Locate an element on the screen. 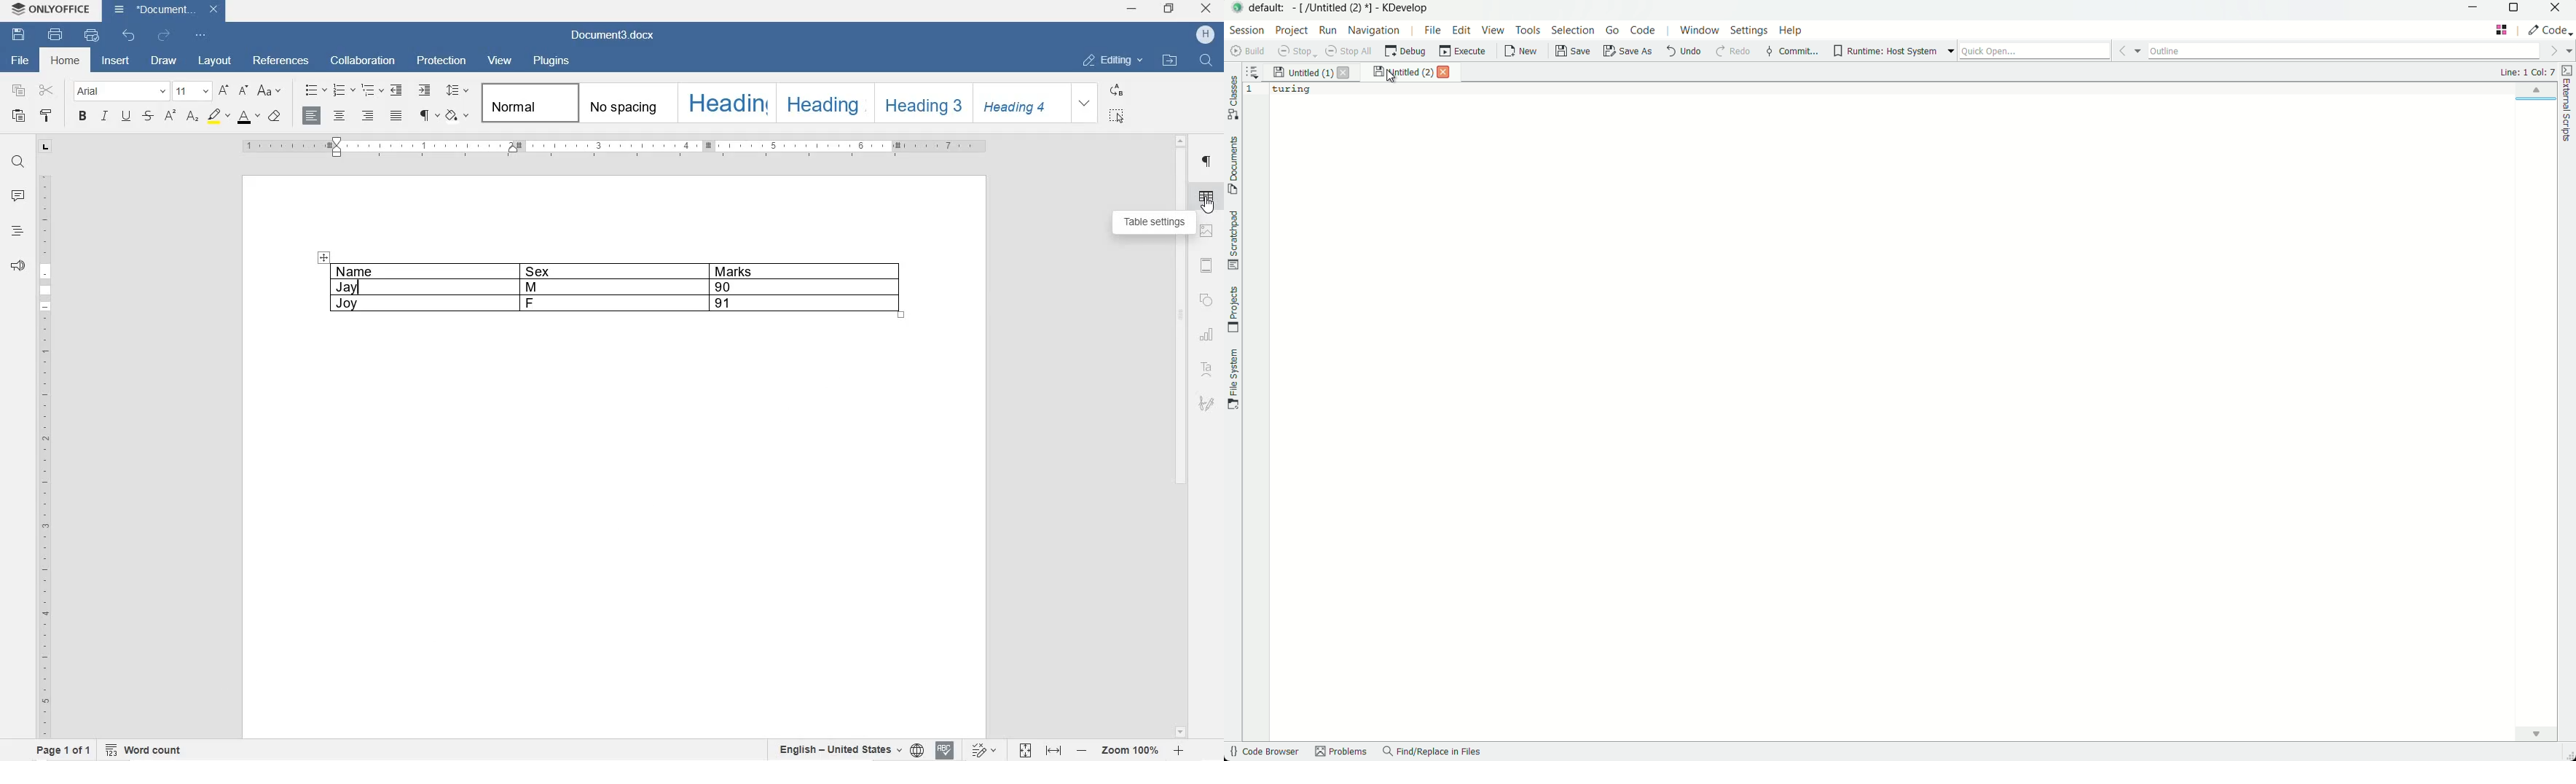 This screenshot has width=2576, height=784. HEADINGS is located at coordinates (16, 230).